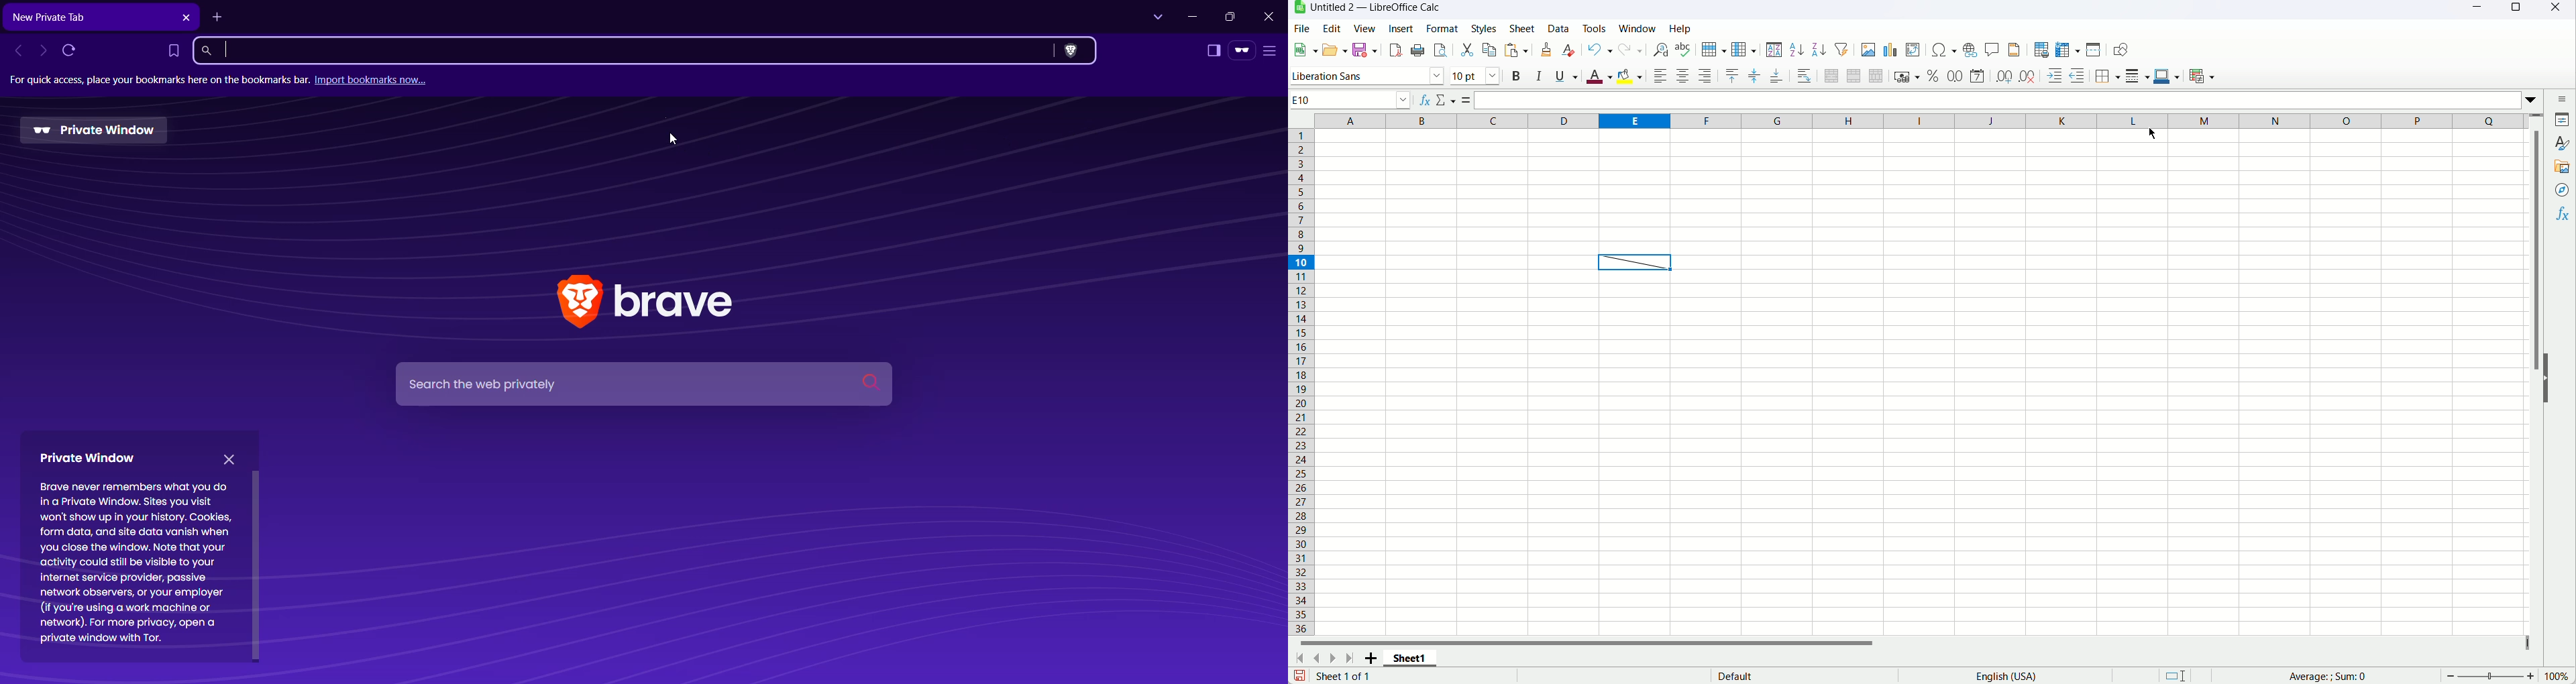 The height and width of the screenshot is (700, 2576). I want to click on Cut, so click(1467, 50).